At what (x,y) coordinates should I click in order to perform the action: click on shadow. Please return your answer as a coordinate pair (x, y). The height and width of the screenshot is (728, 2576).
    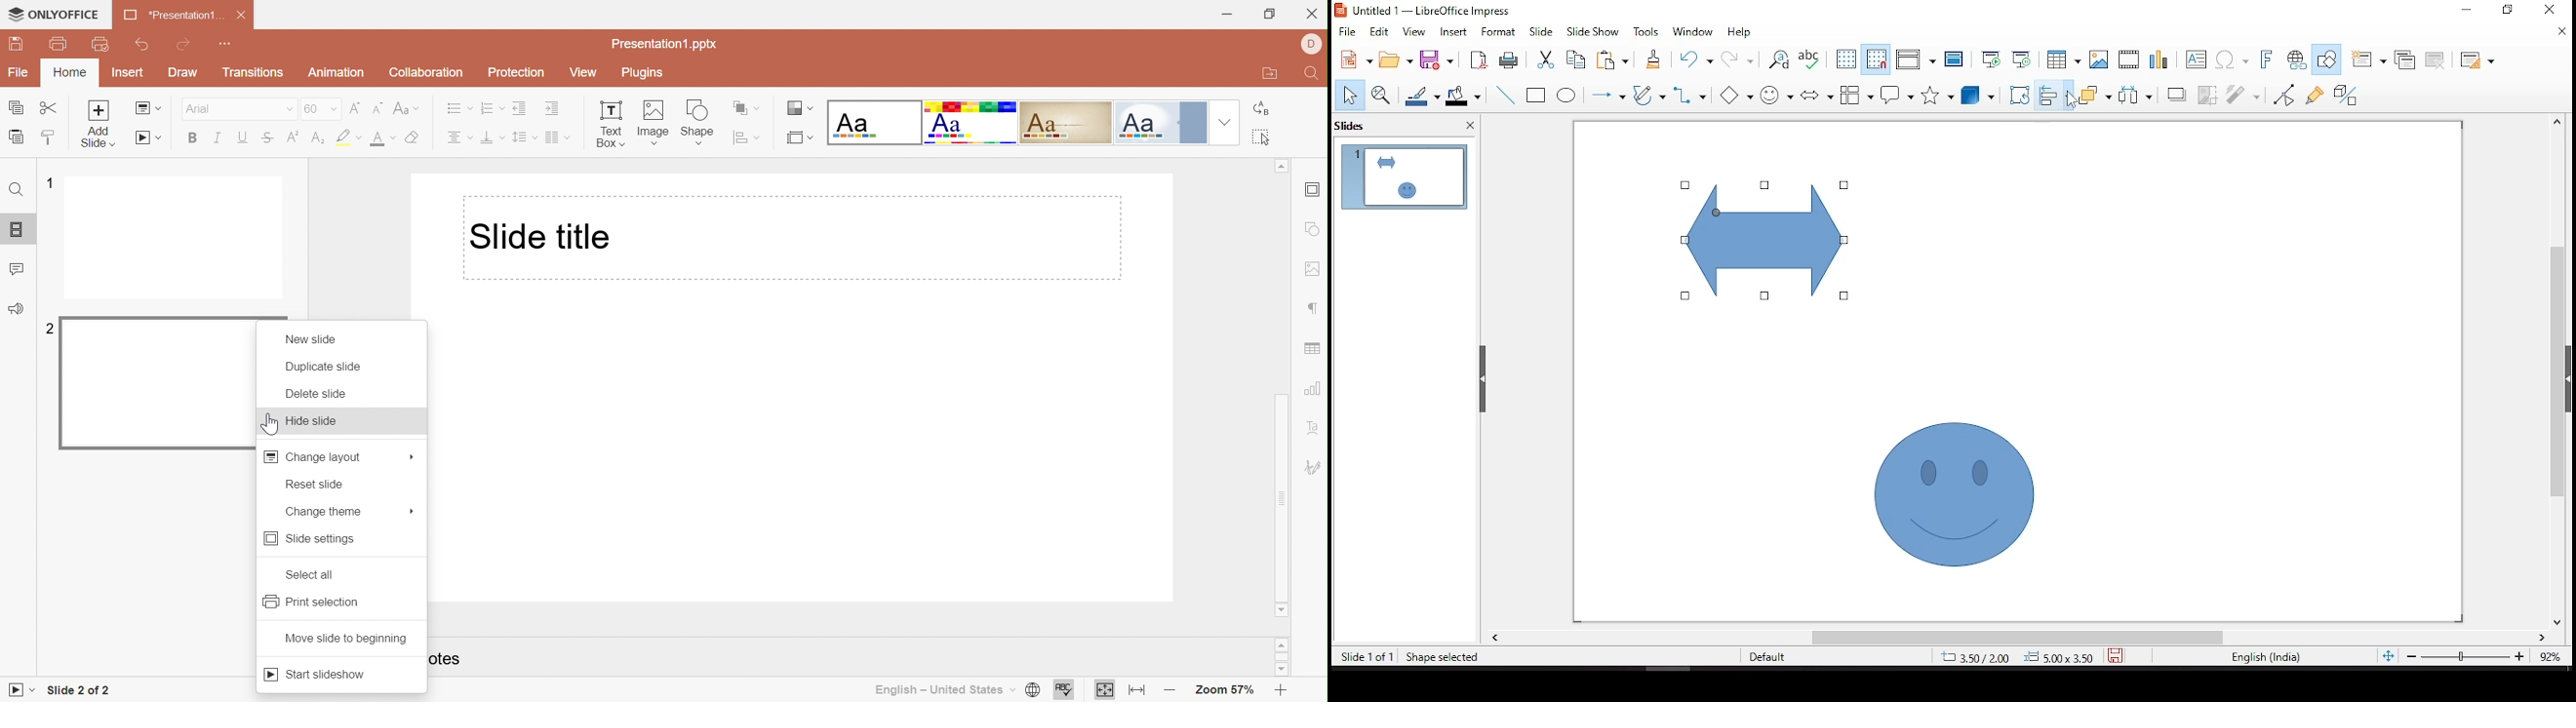
    Looking at the image, I should click on (2173, 96).